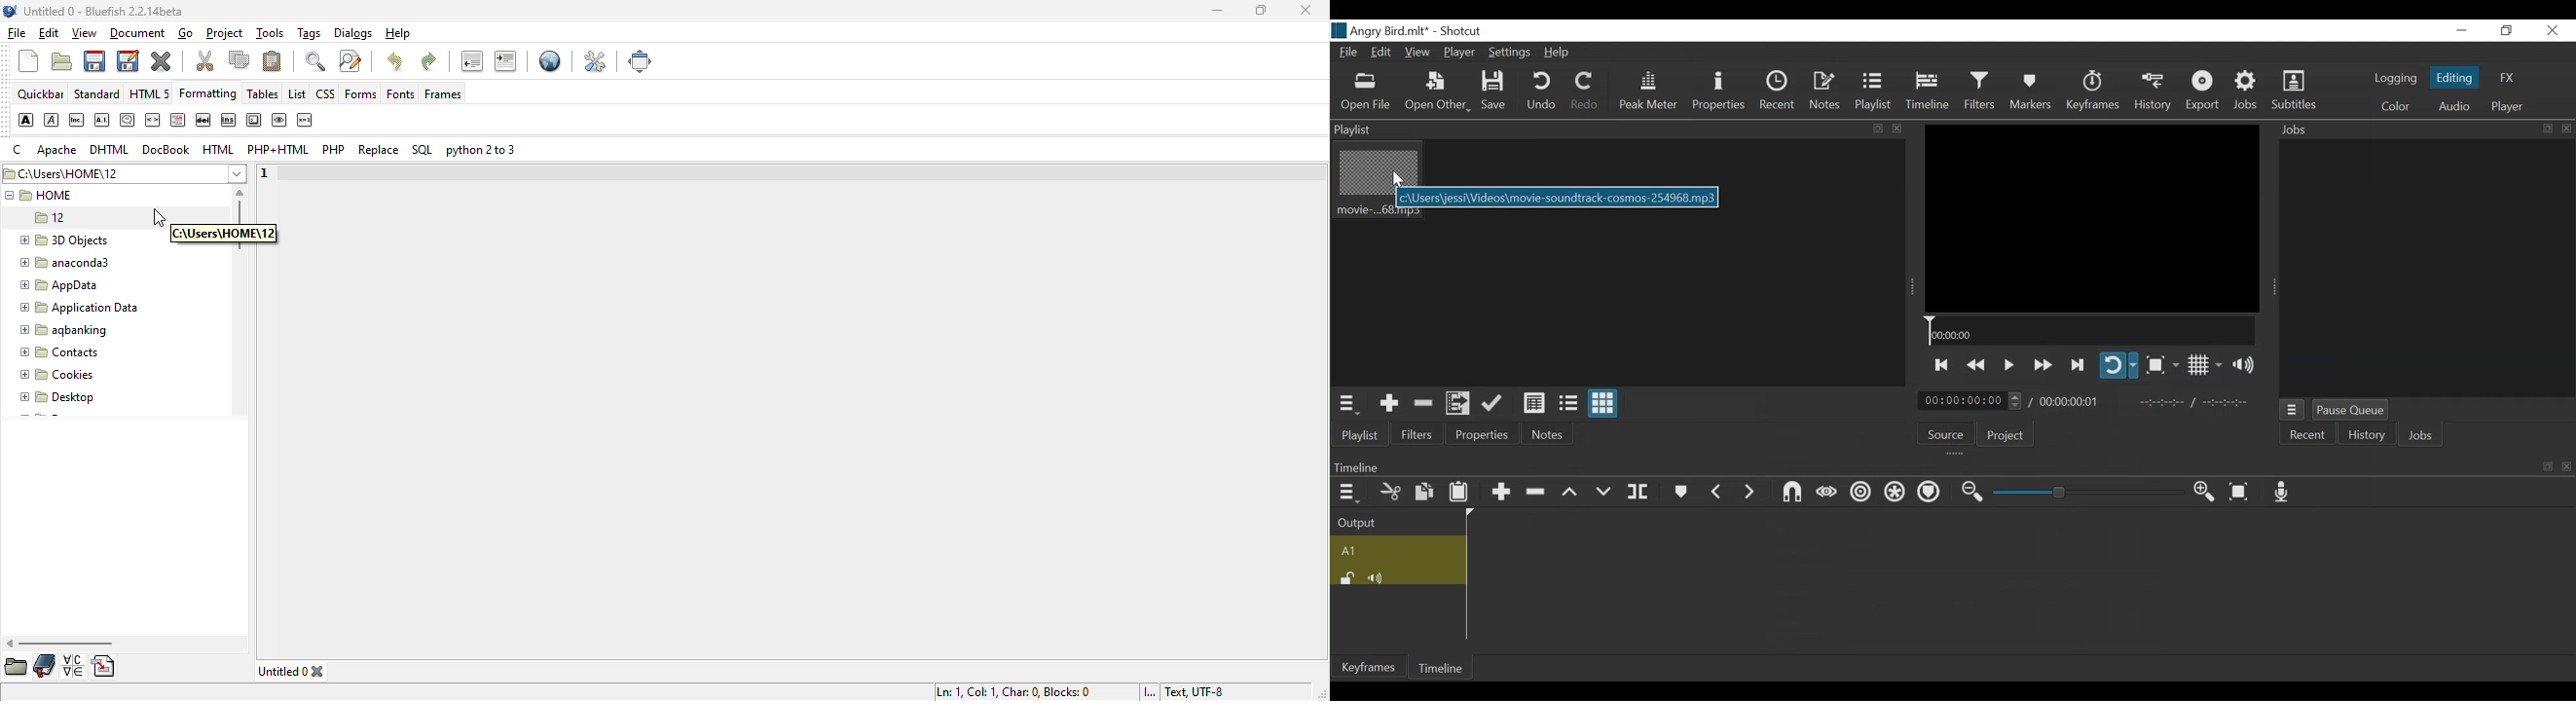 The width and height of the screenshot is (2576, 728). What do you see at coordinates (1581, 92) in the screenshot?
I see `Redo` at bounding box center [1581, 92].